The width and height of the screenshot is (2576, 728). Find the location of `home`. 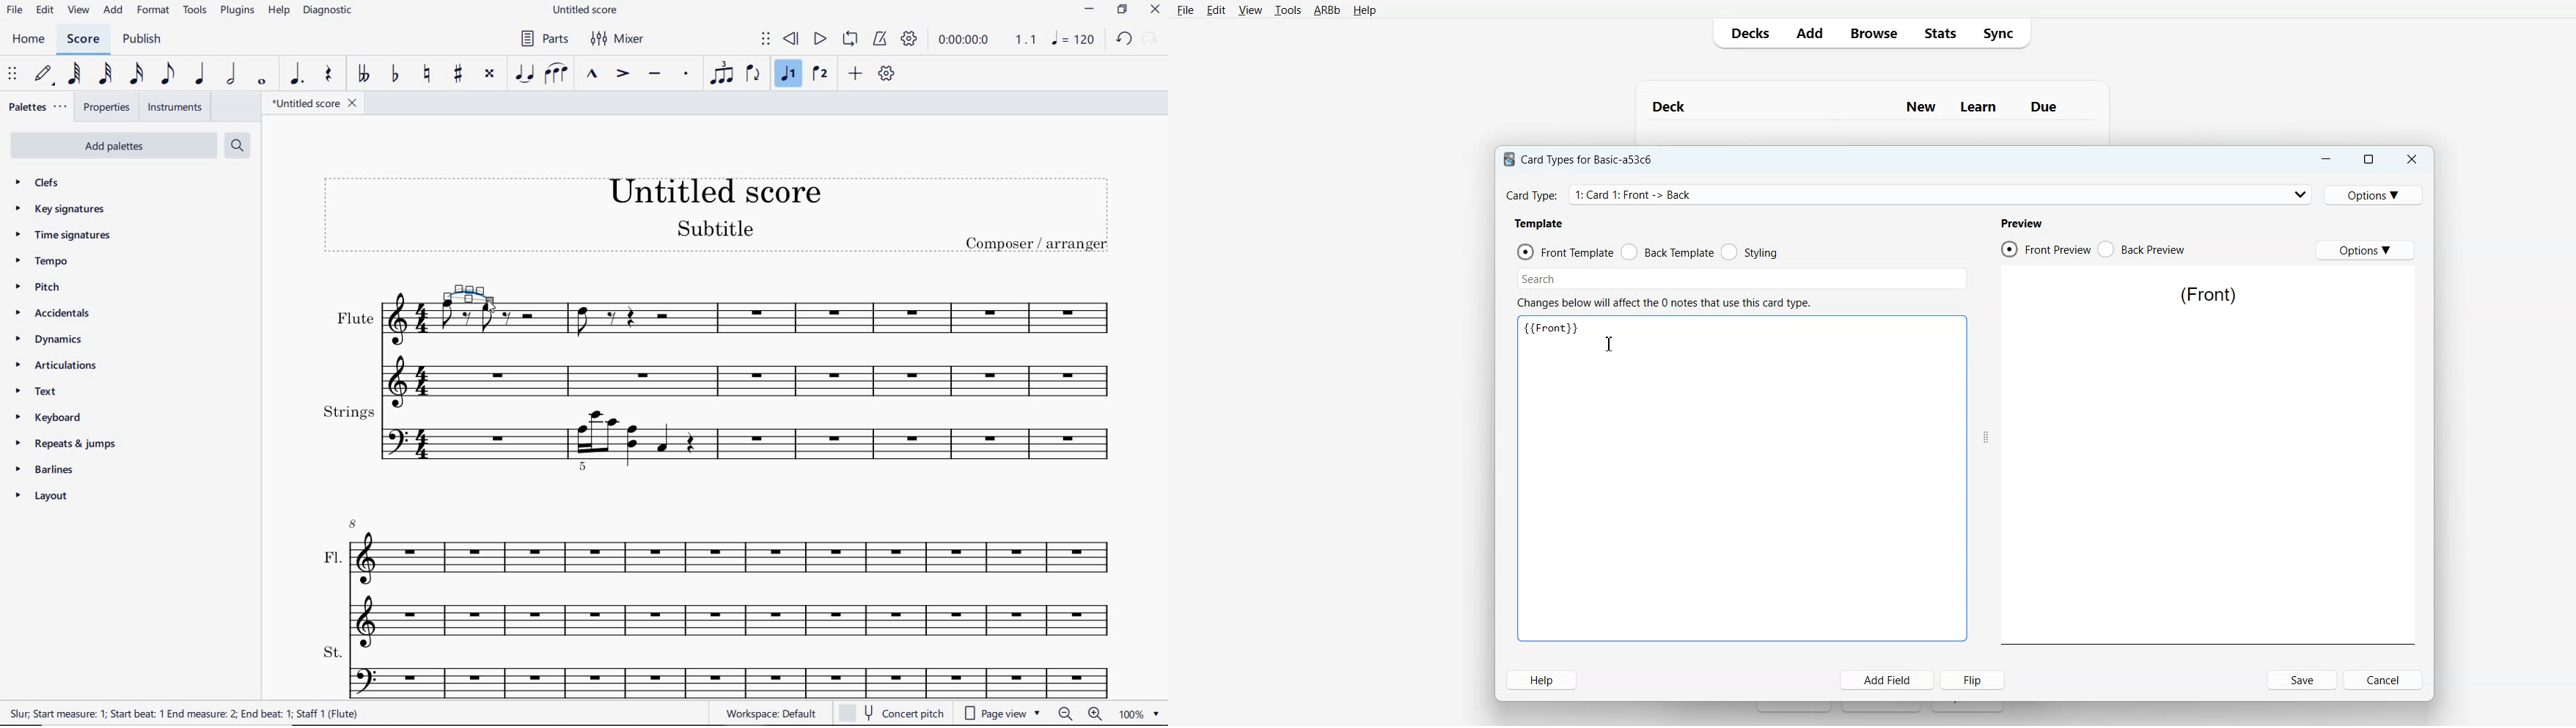

home is located at coordinates (30, 40).